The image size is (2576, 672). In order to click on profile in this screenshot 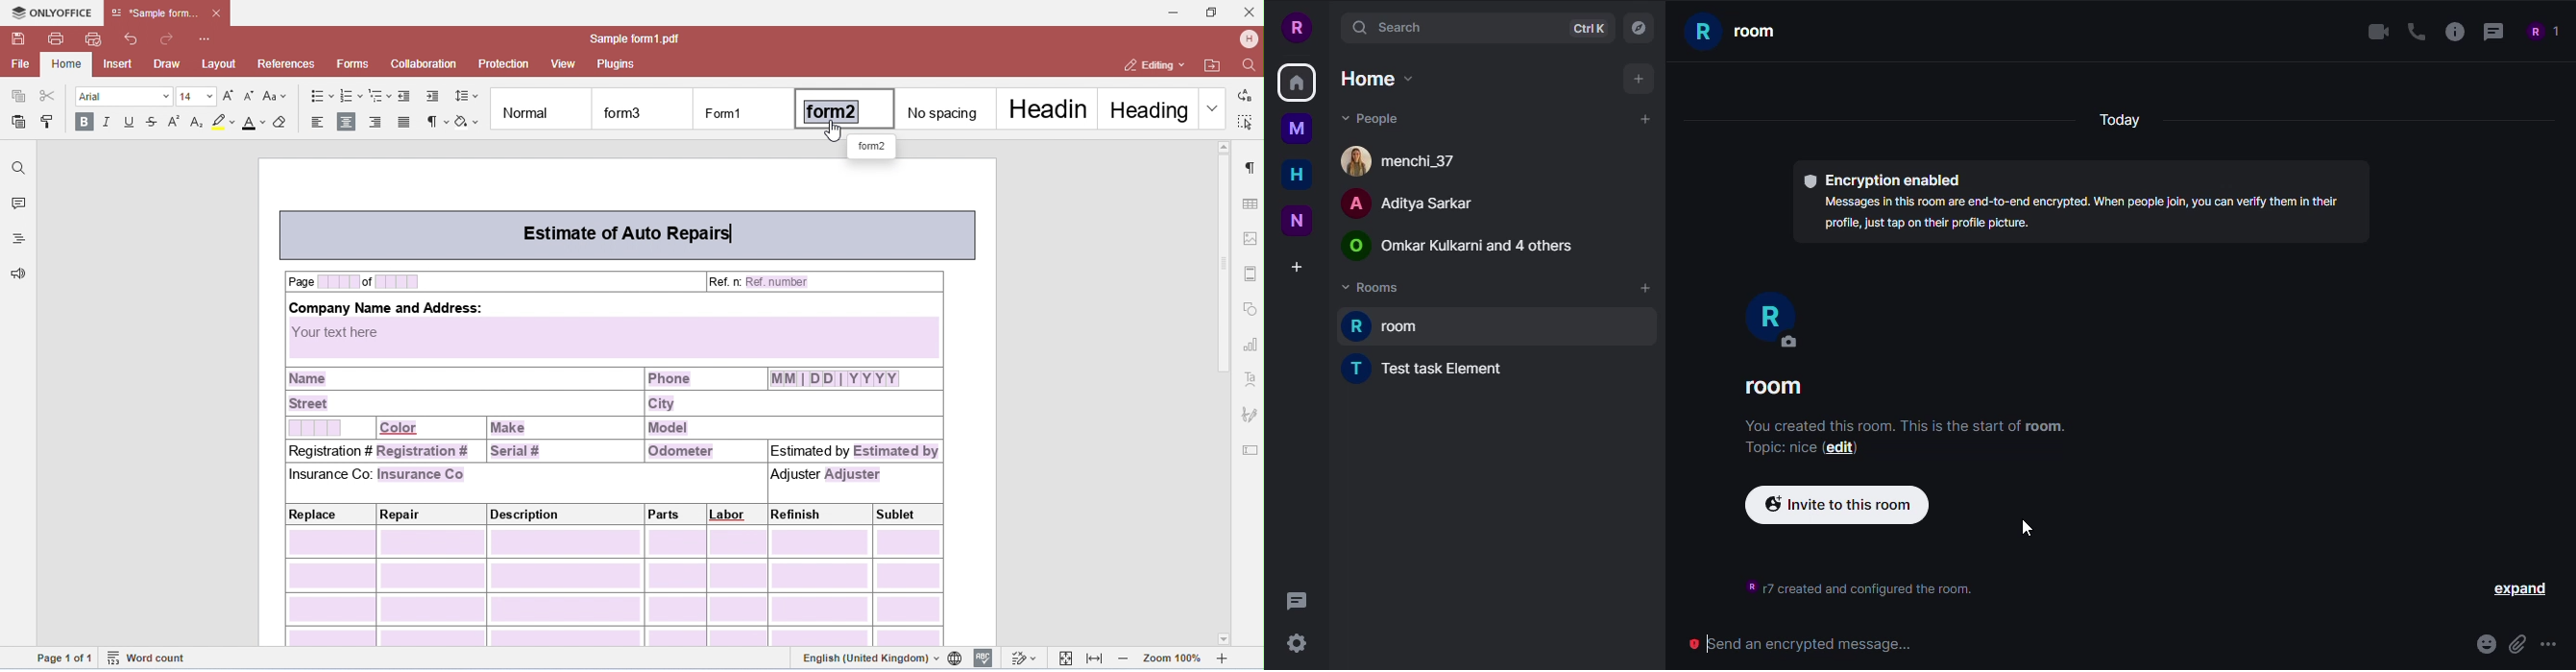, I will do `click(1295, 26)`.